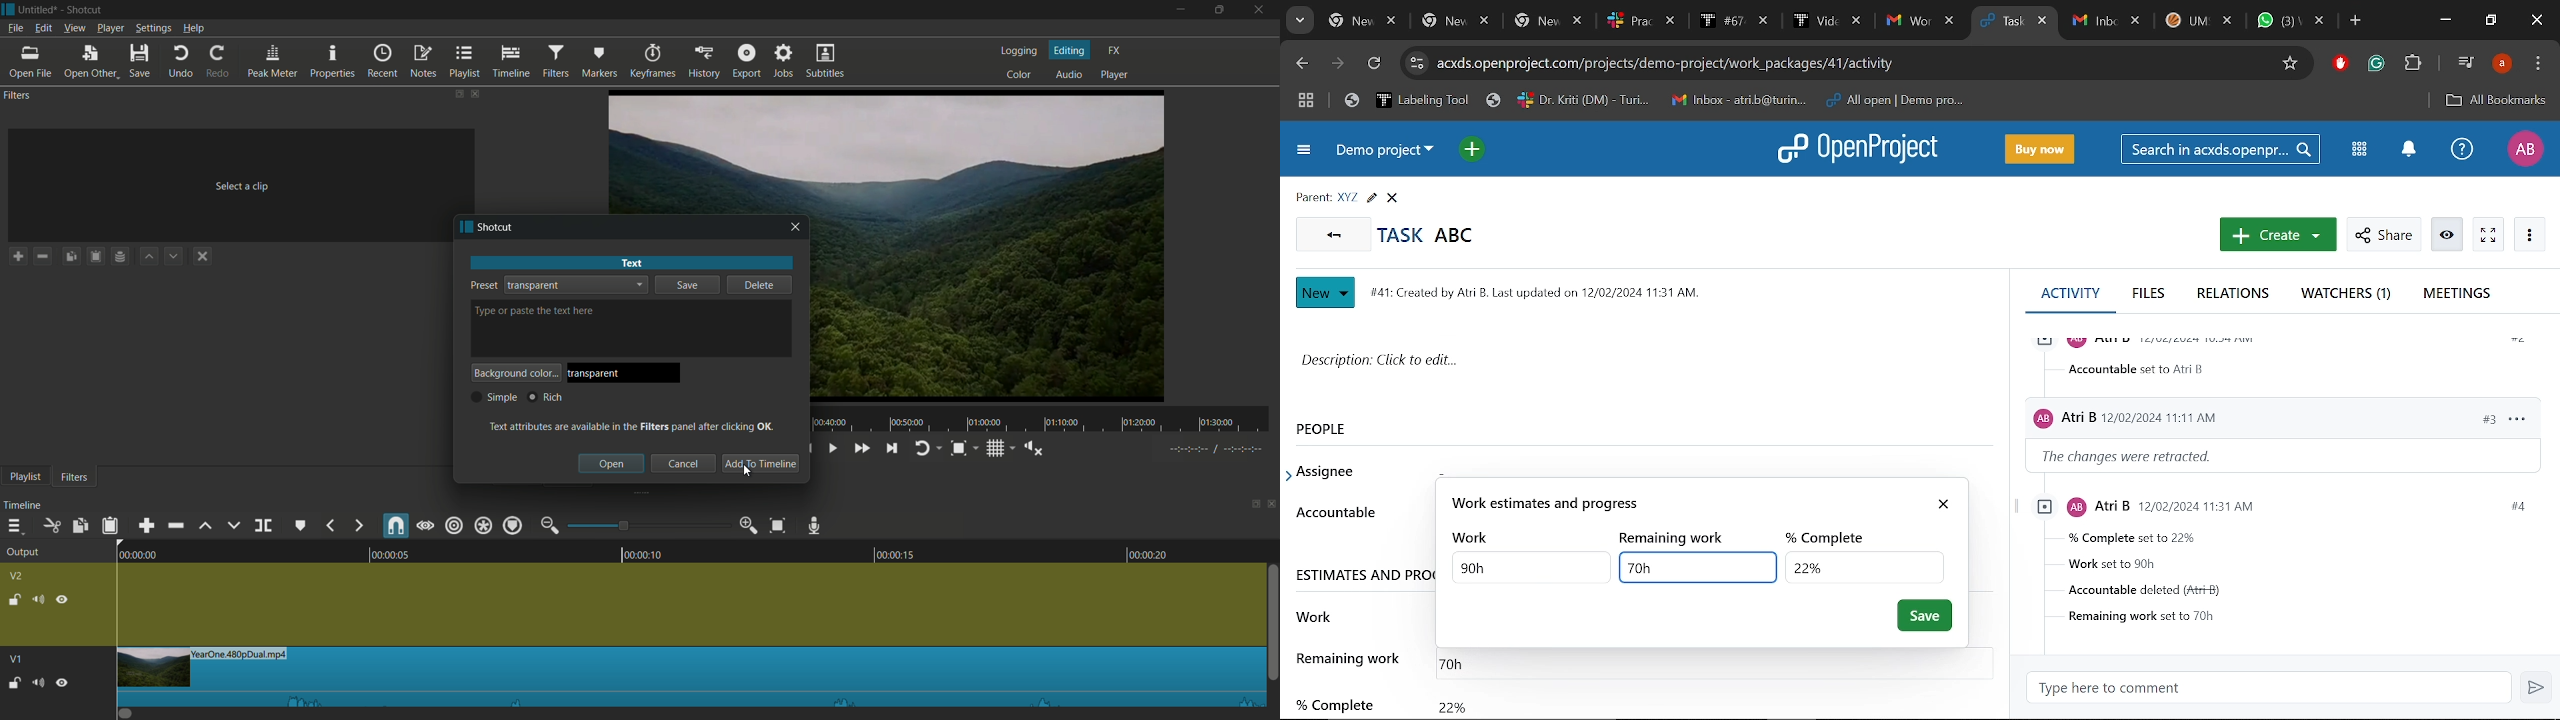 The image size is (2576, 728). I want to click on time, so click(1045, 419).